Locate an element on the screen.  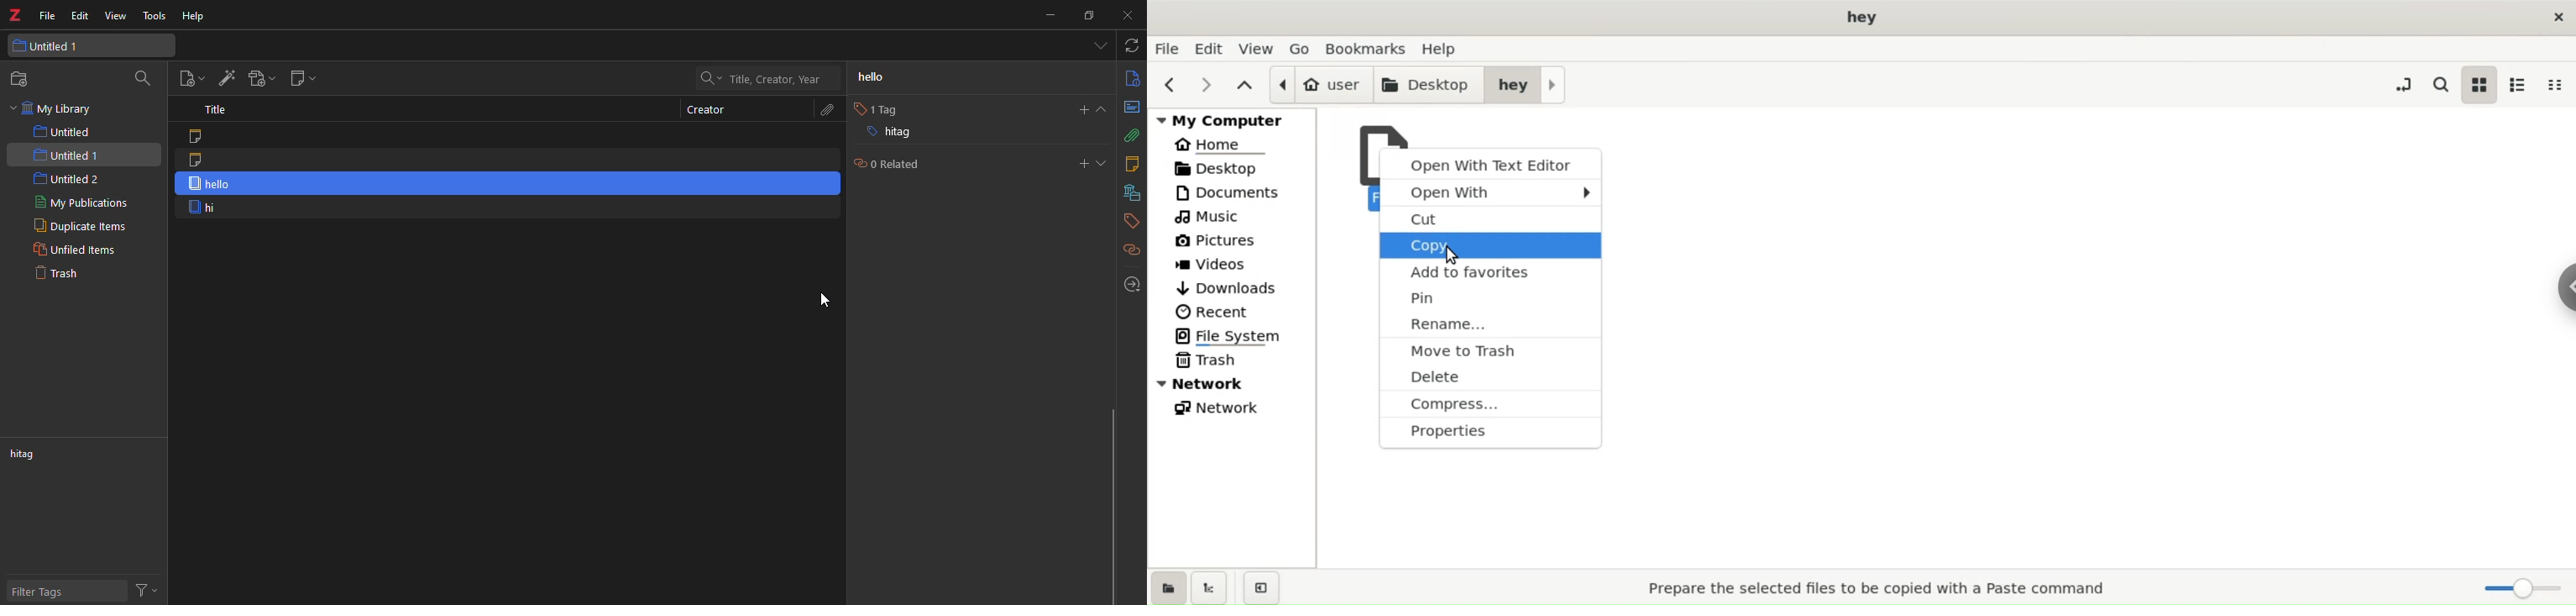
edit is located at coordinates (1212, 49).